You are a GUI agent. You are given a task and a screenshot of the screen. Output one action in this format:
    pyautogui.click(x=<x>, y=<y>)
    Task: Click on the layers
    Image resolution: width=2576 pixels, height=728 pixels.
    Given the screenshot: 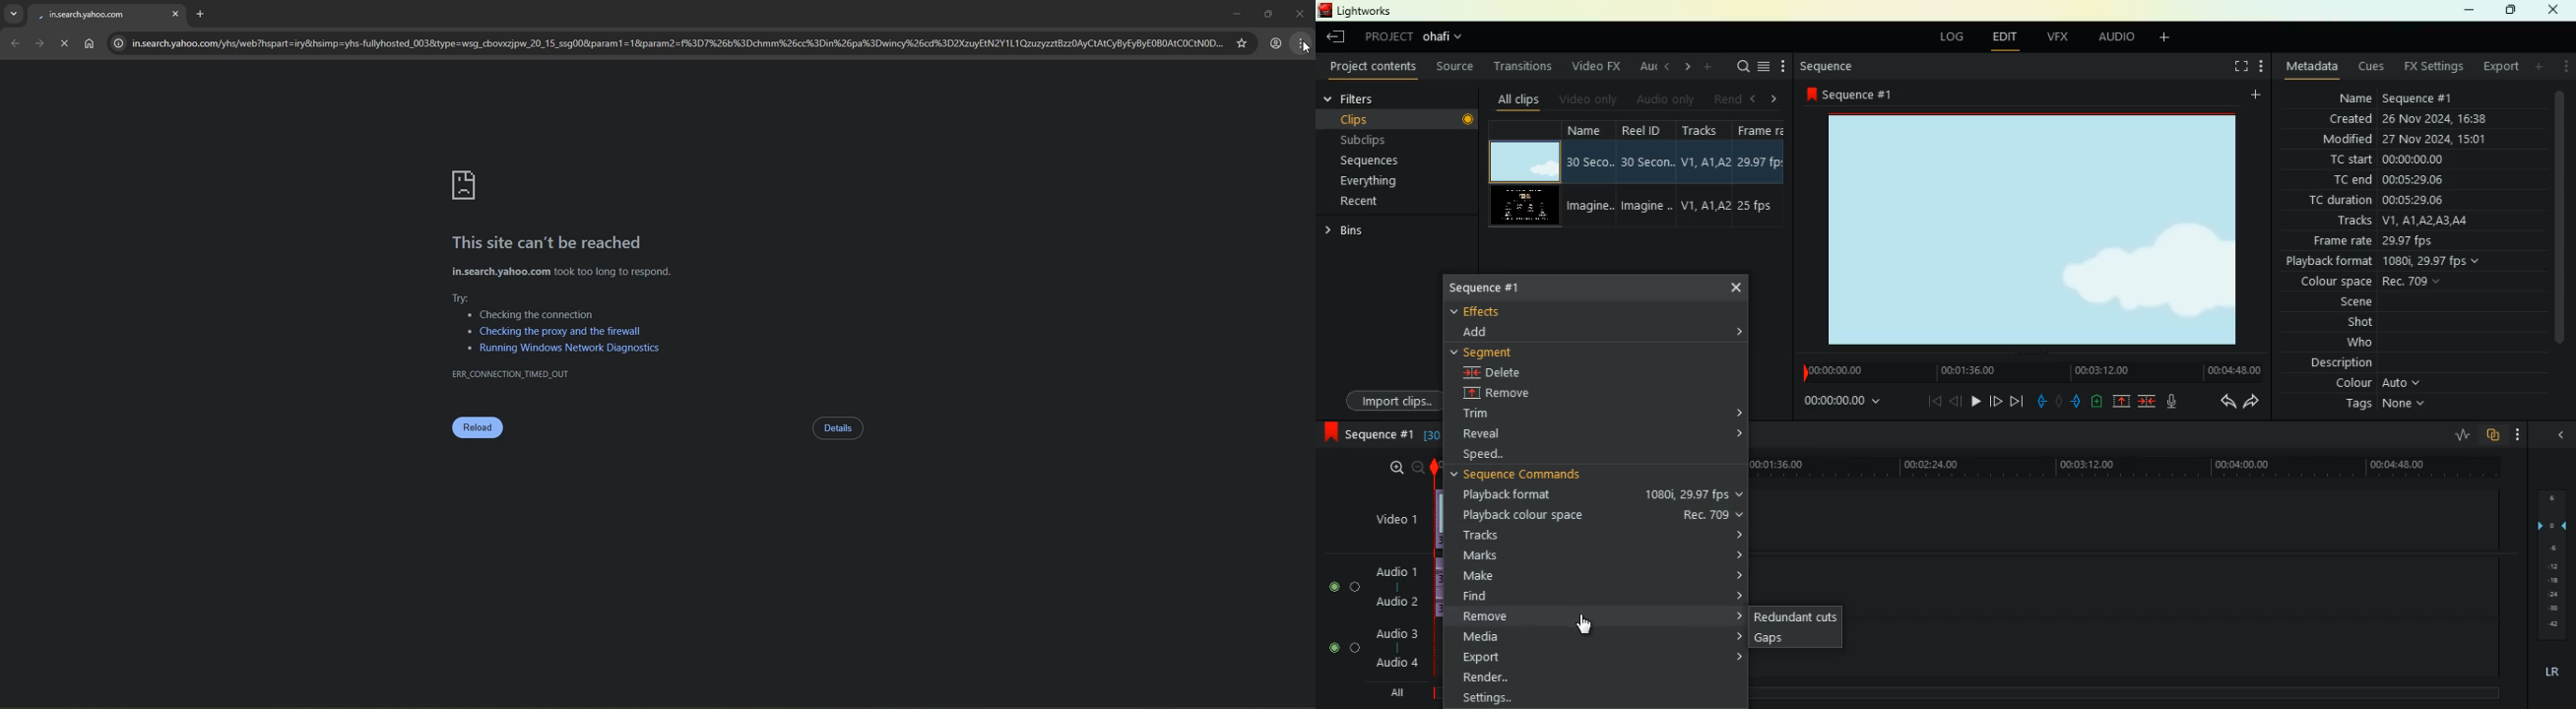 What is the action you would take?
    pyautogui.click(x=2549, y=586)
    